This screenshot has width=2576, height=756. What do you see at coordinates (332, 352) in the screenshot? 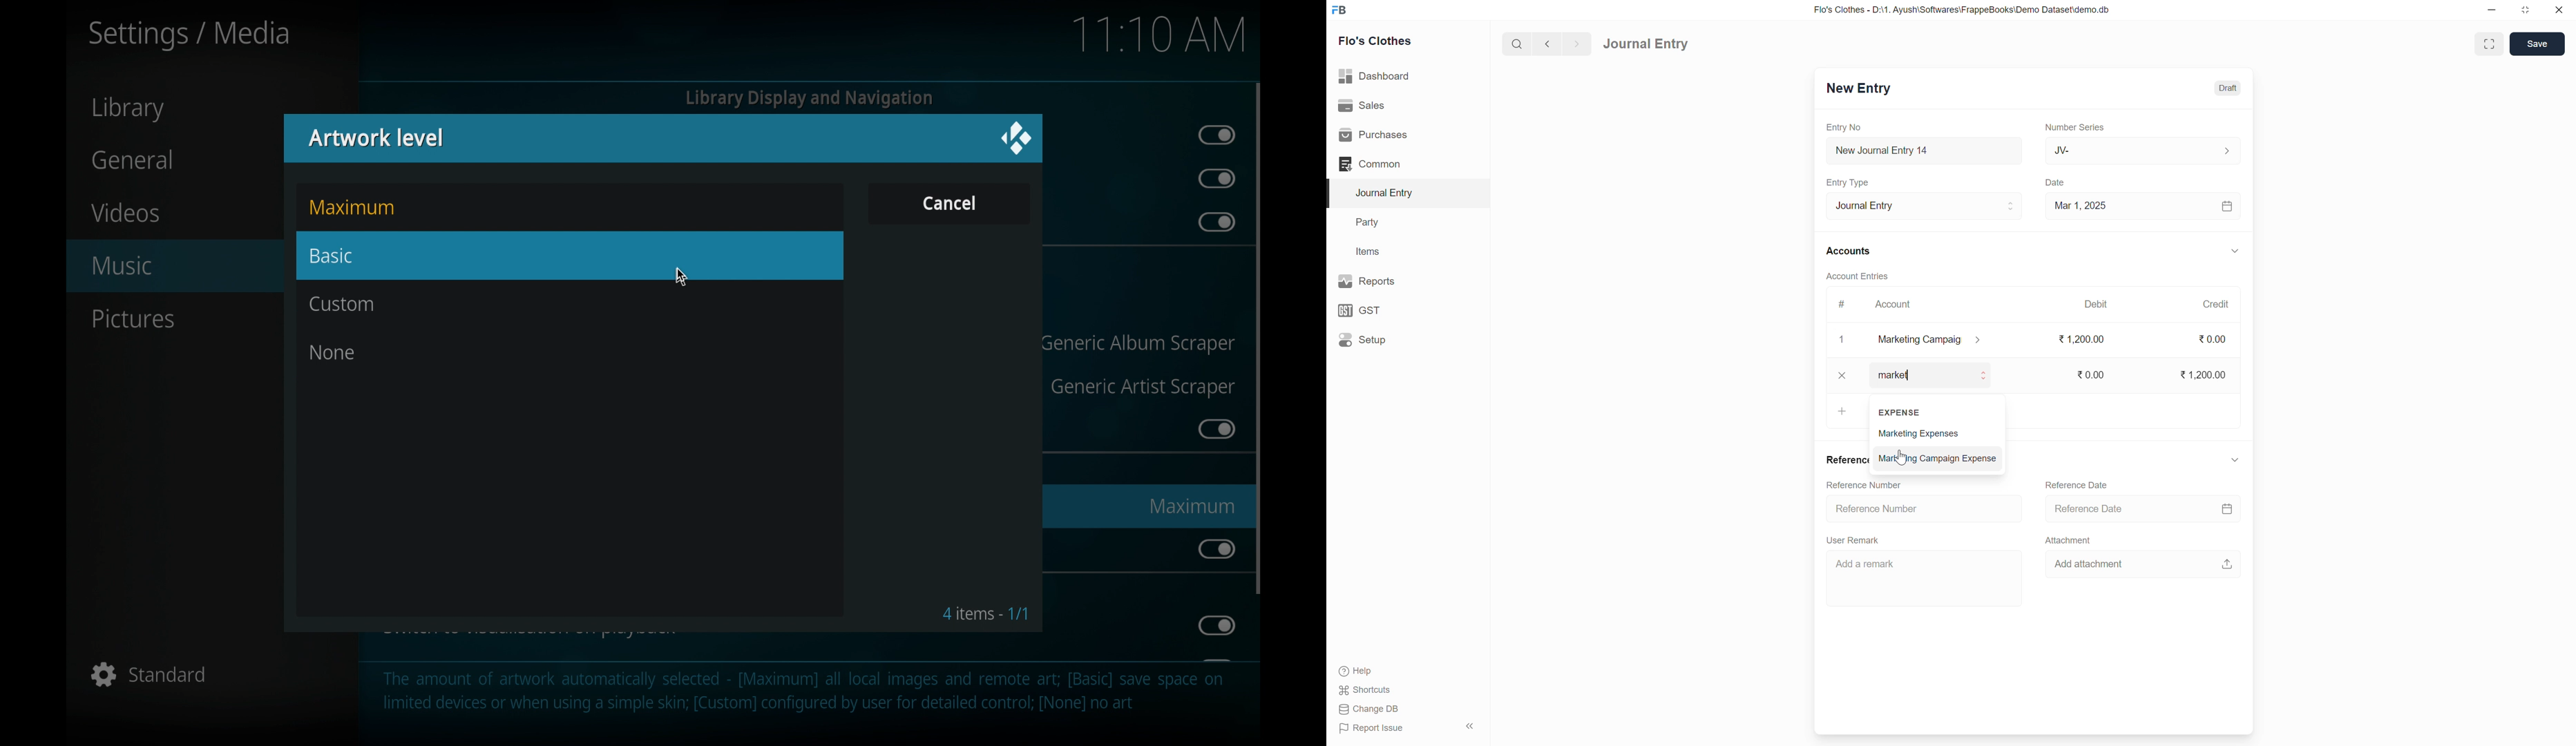
I see `none` at bounding box center [332, 352].